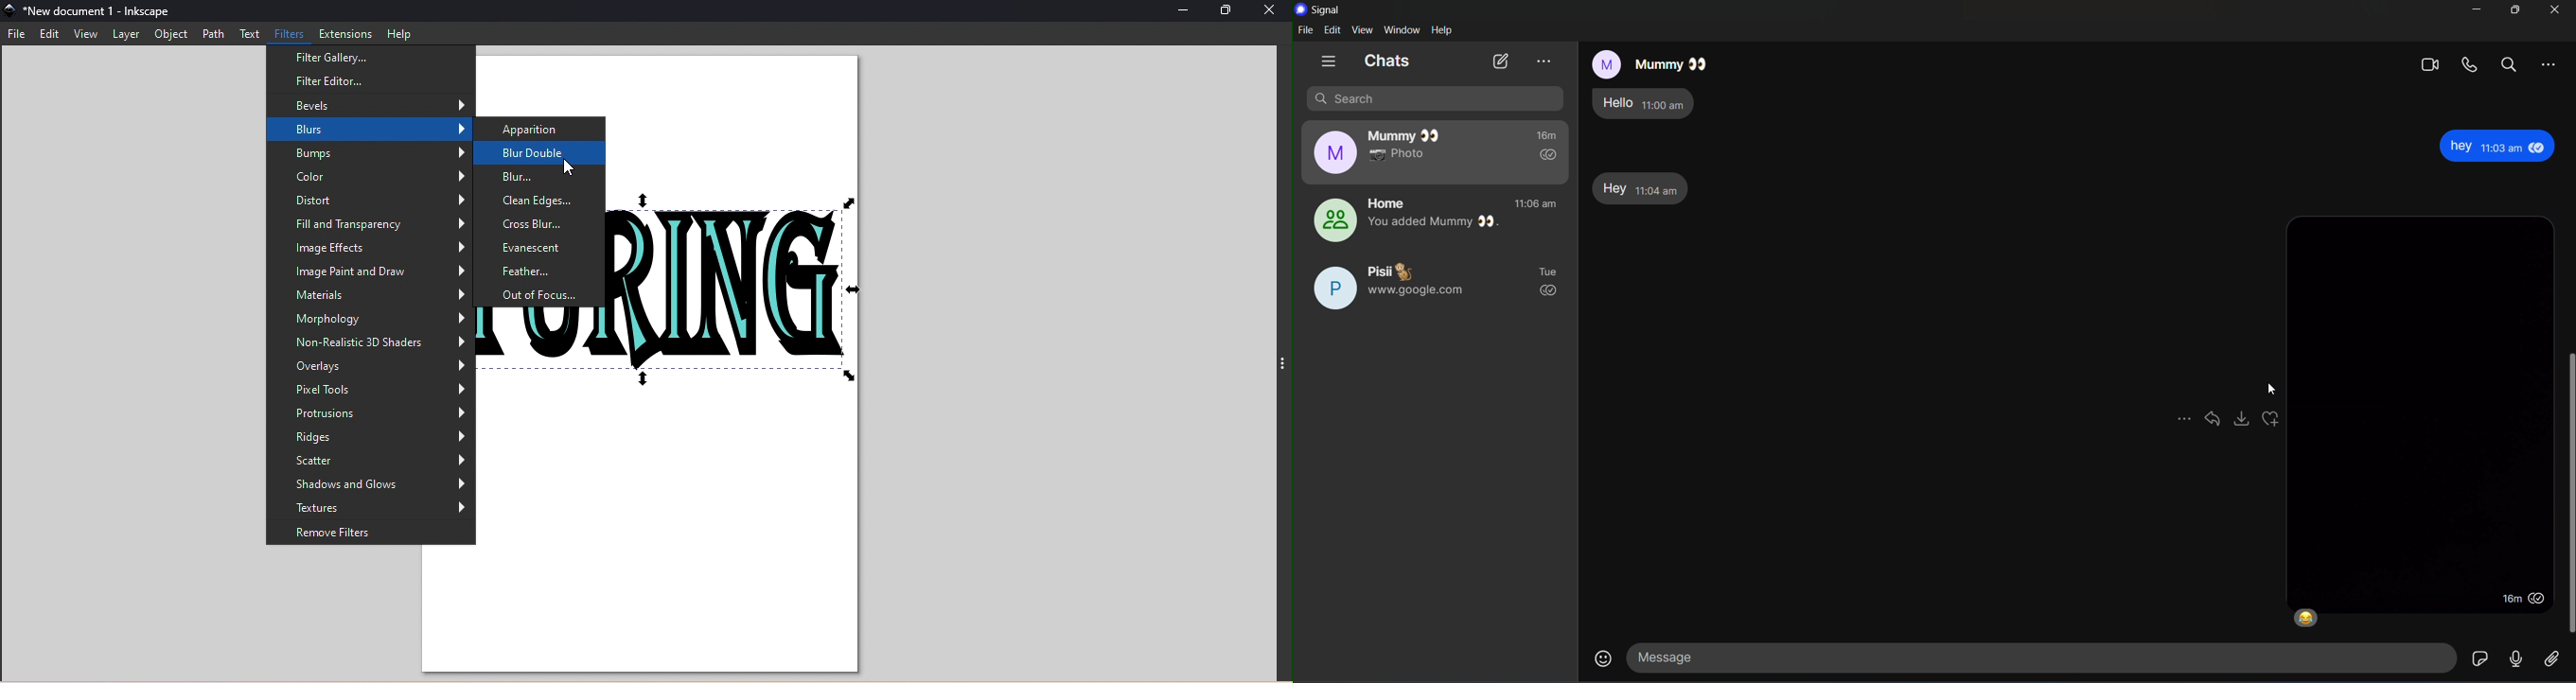 This screenshot has height=700, width=2576. Describe the element at coordinates (10, 12) in the screenshot. I see `app icon` at that location.